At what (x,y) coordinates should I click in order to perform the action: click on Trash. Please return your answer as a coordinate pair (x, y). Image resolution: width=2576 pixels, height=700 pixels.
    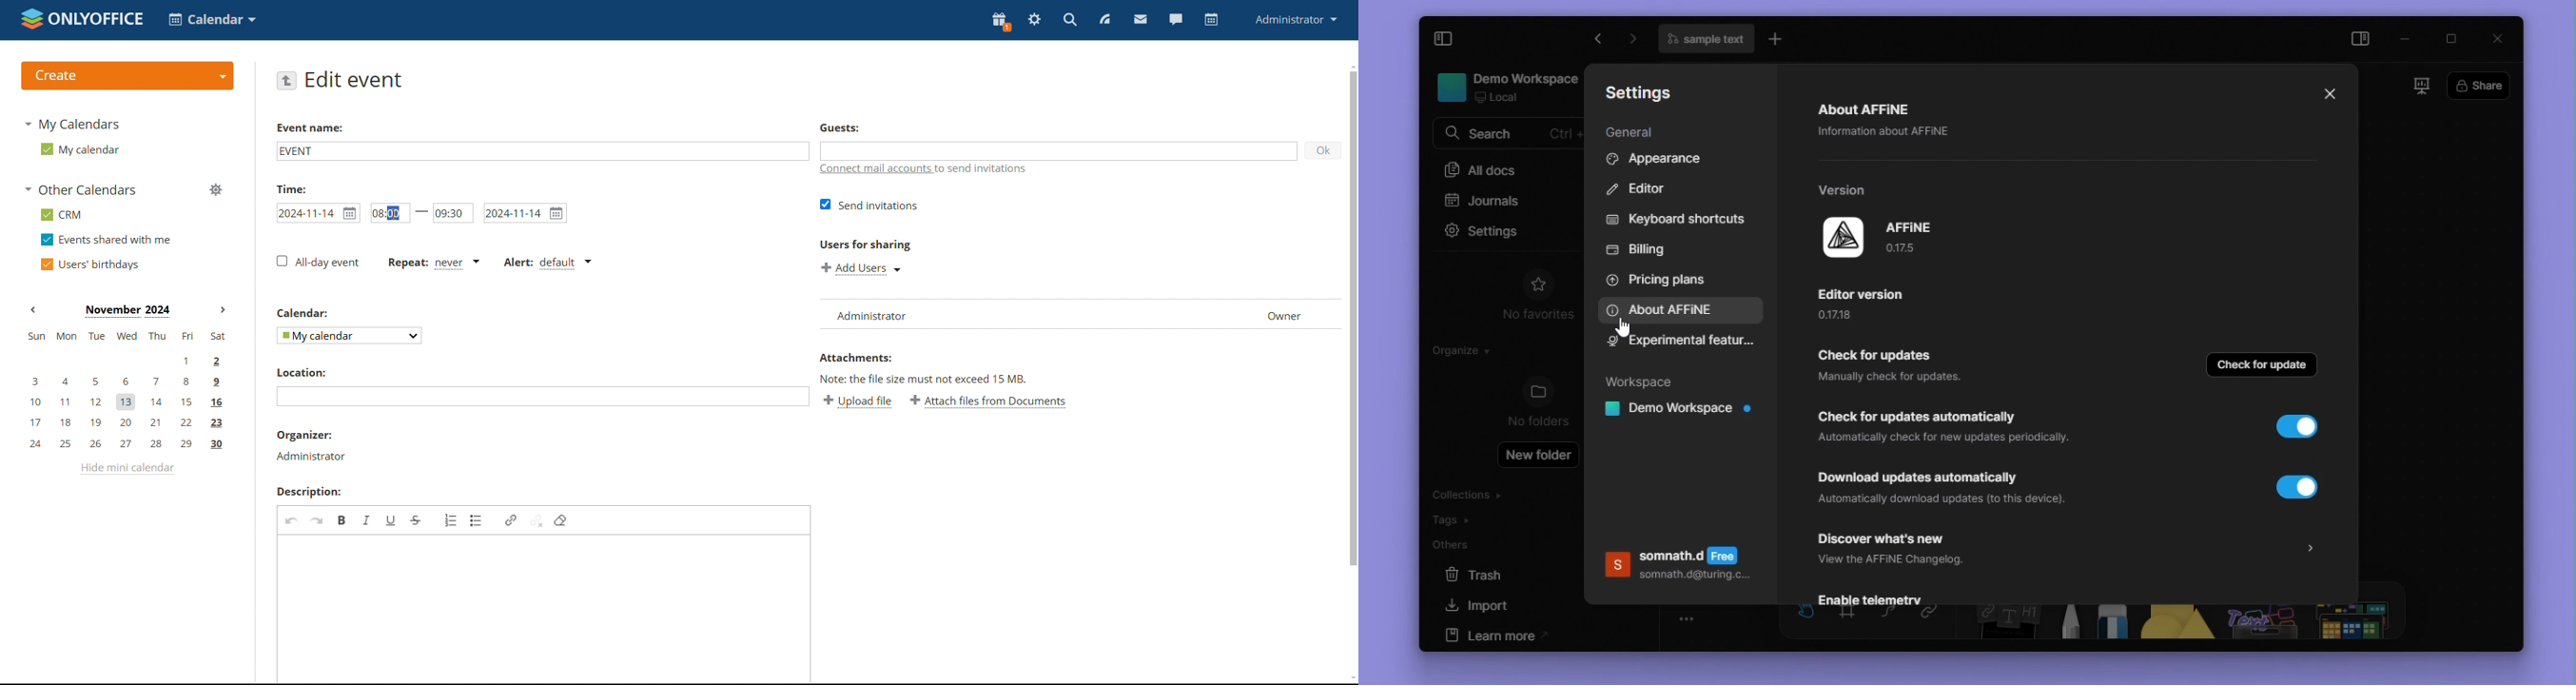
    Looking at the image, I should click on (1475, 573).